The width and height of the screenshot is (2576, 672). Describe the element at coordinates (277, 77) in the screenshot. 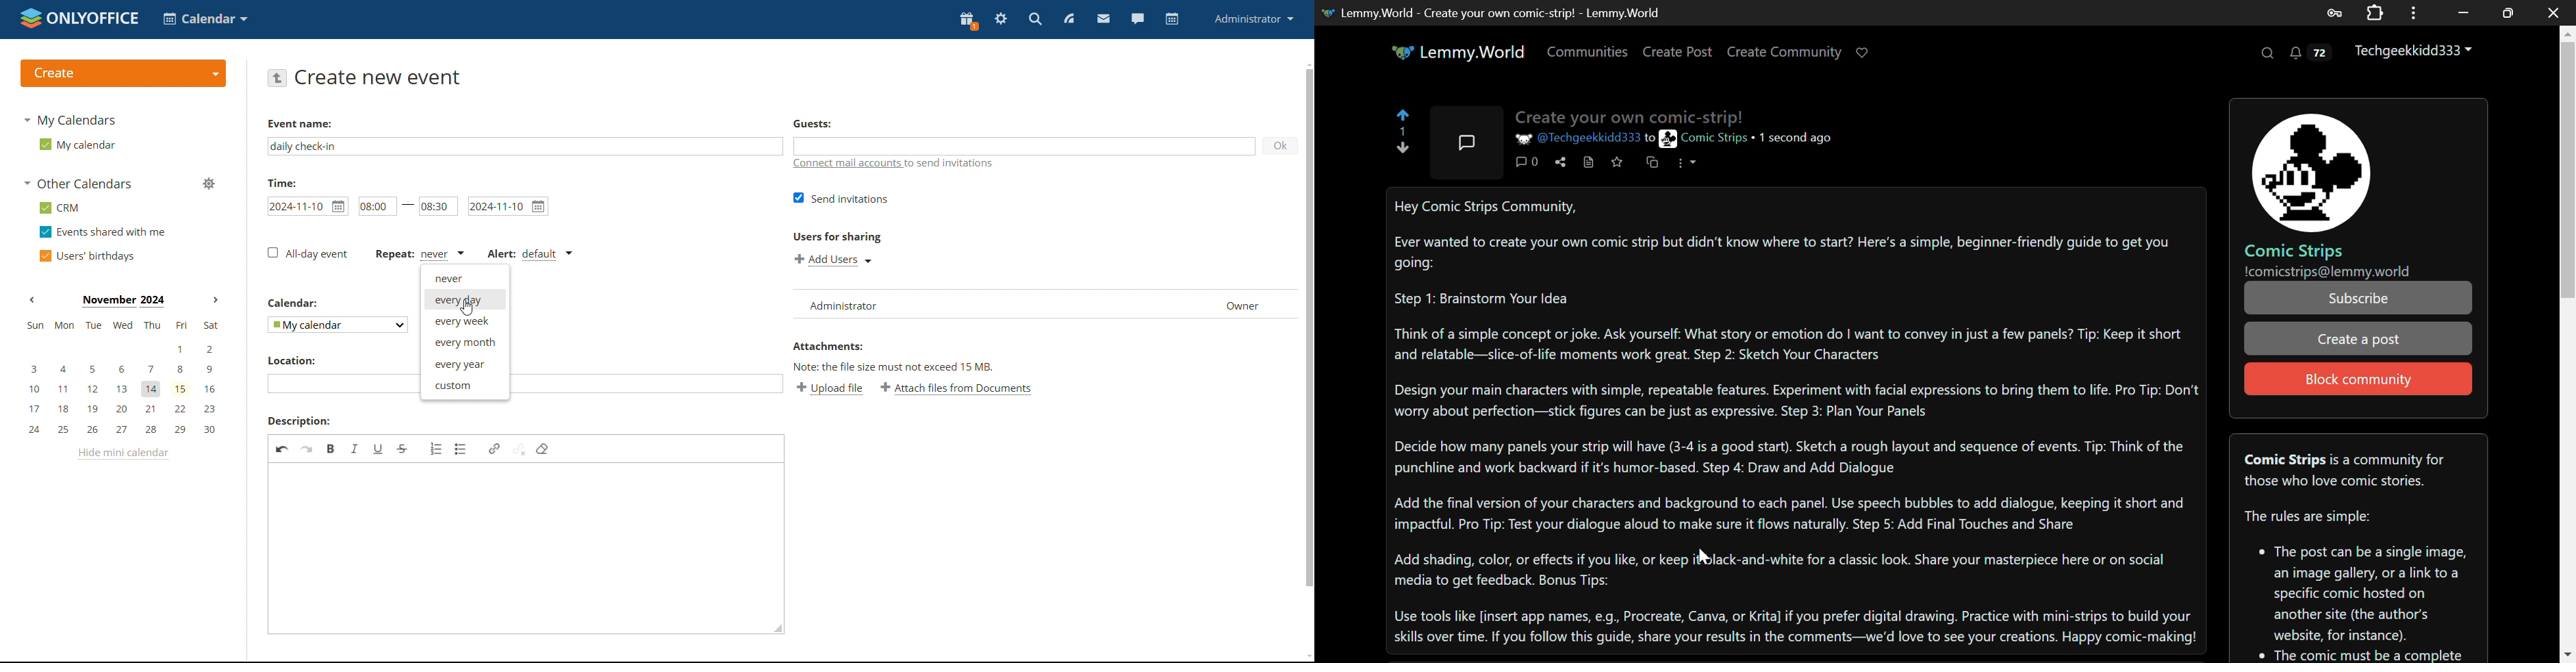

I see `go back` at that location.